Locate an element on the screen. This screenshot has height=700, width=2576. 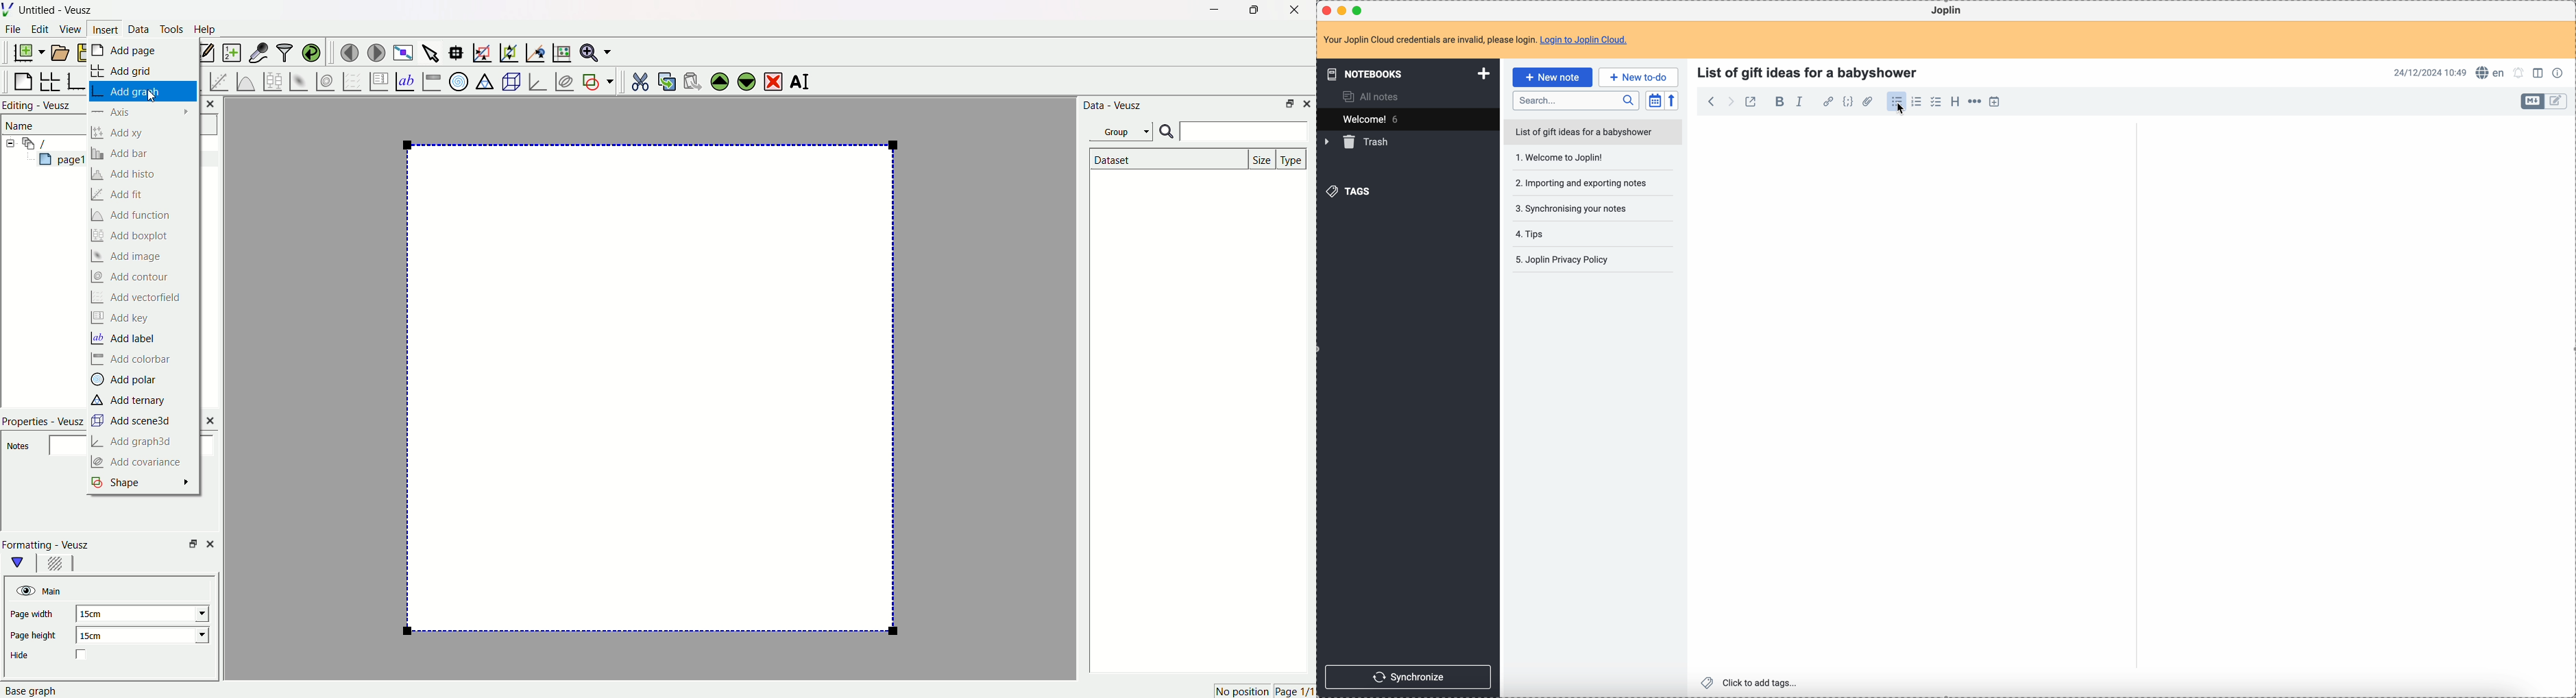
close is located at coordinates (210, 542).